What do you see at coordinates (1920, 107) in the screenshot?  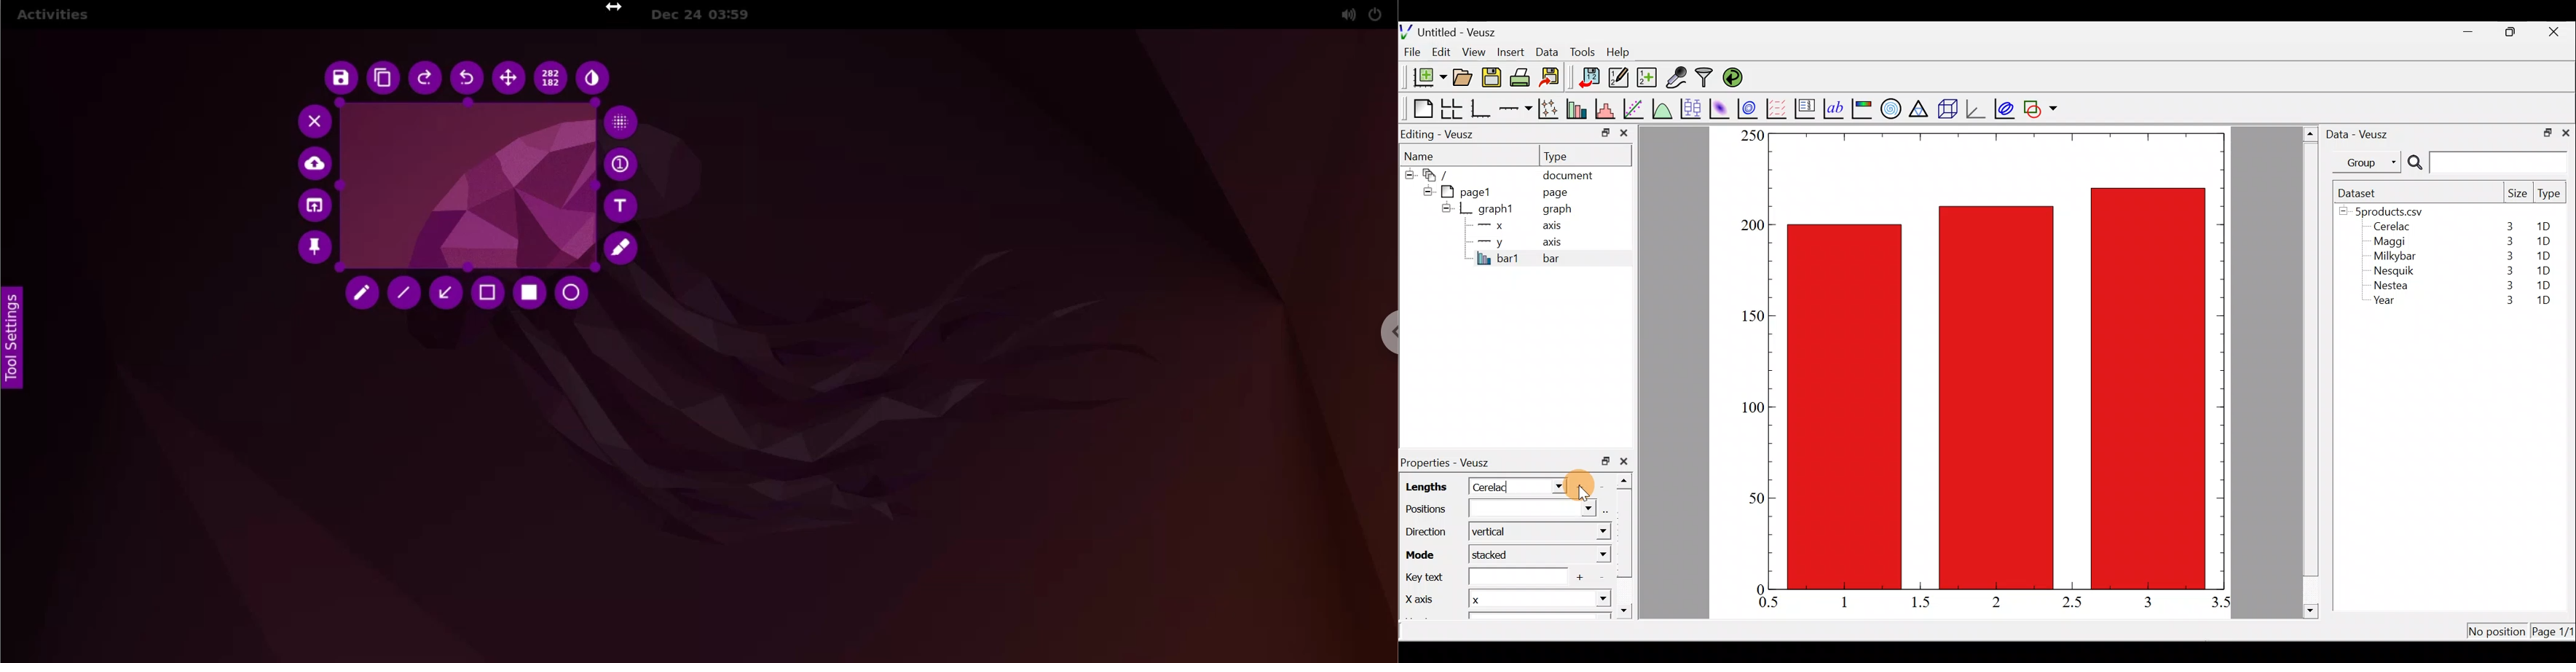 I see `Ternary graph` at bounding box center [1920, 107].